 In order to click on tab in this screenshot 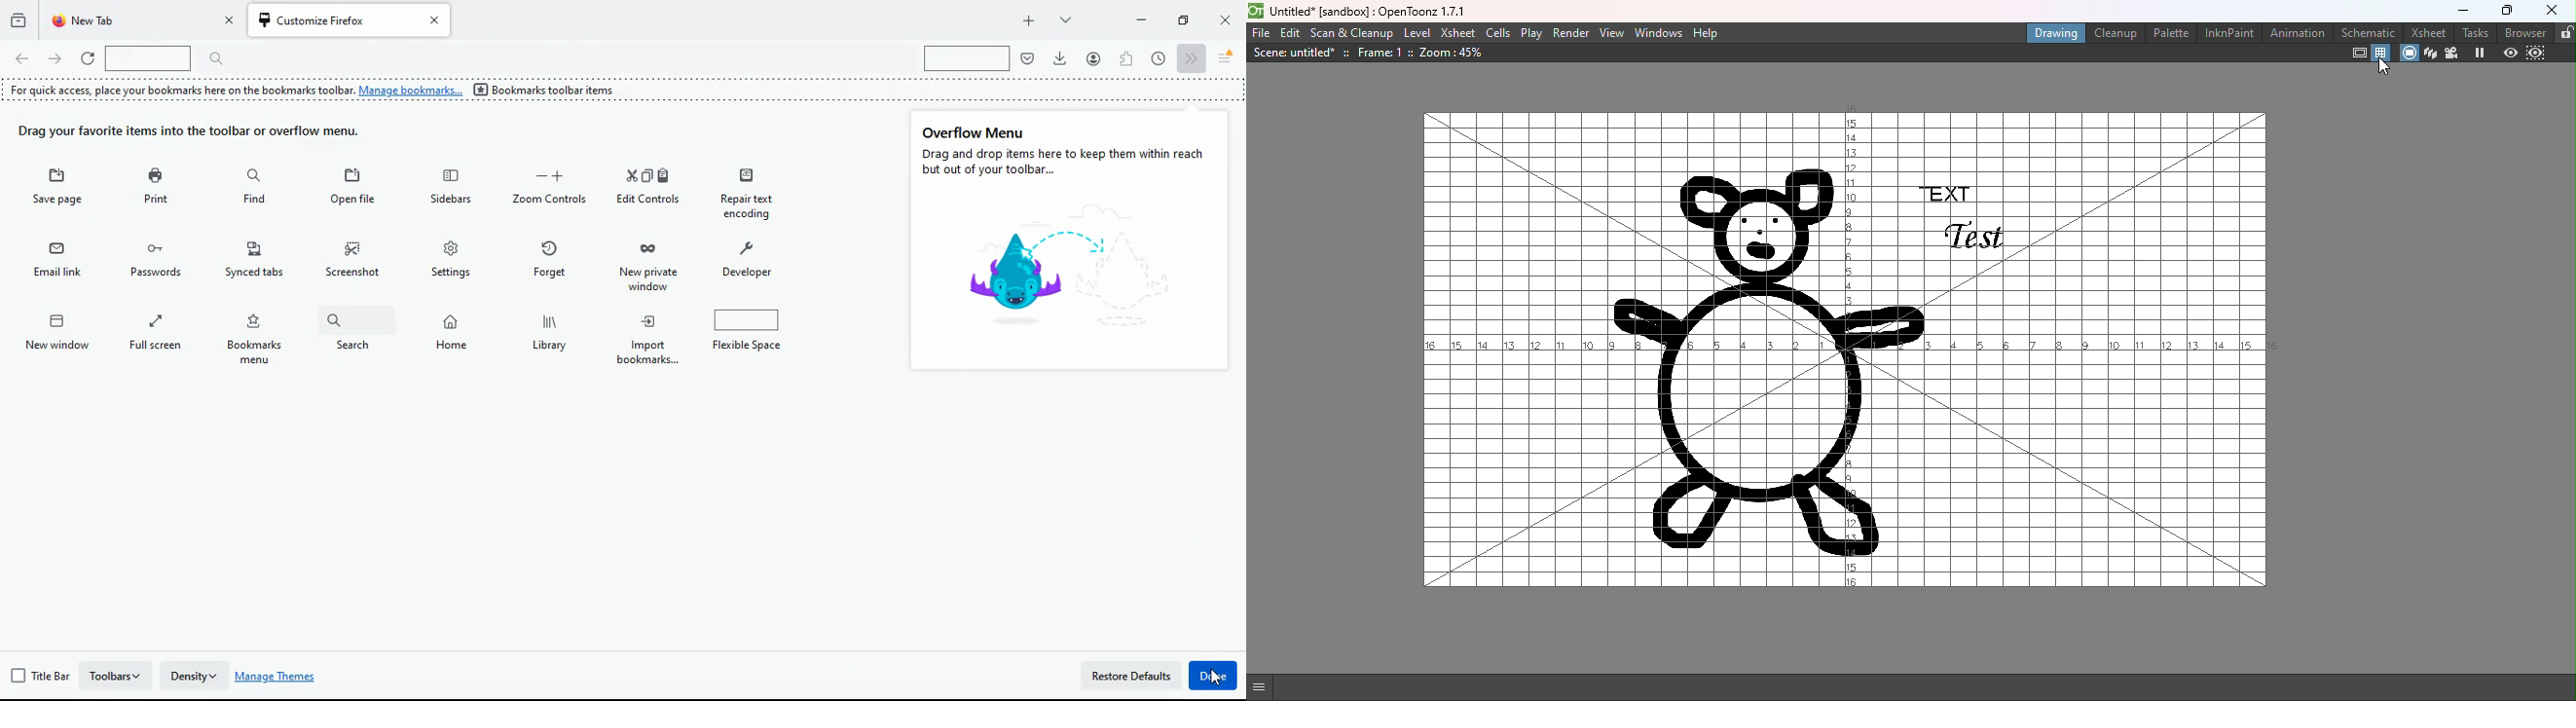, I will do `click(142, 21)`.